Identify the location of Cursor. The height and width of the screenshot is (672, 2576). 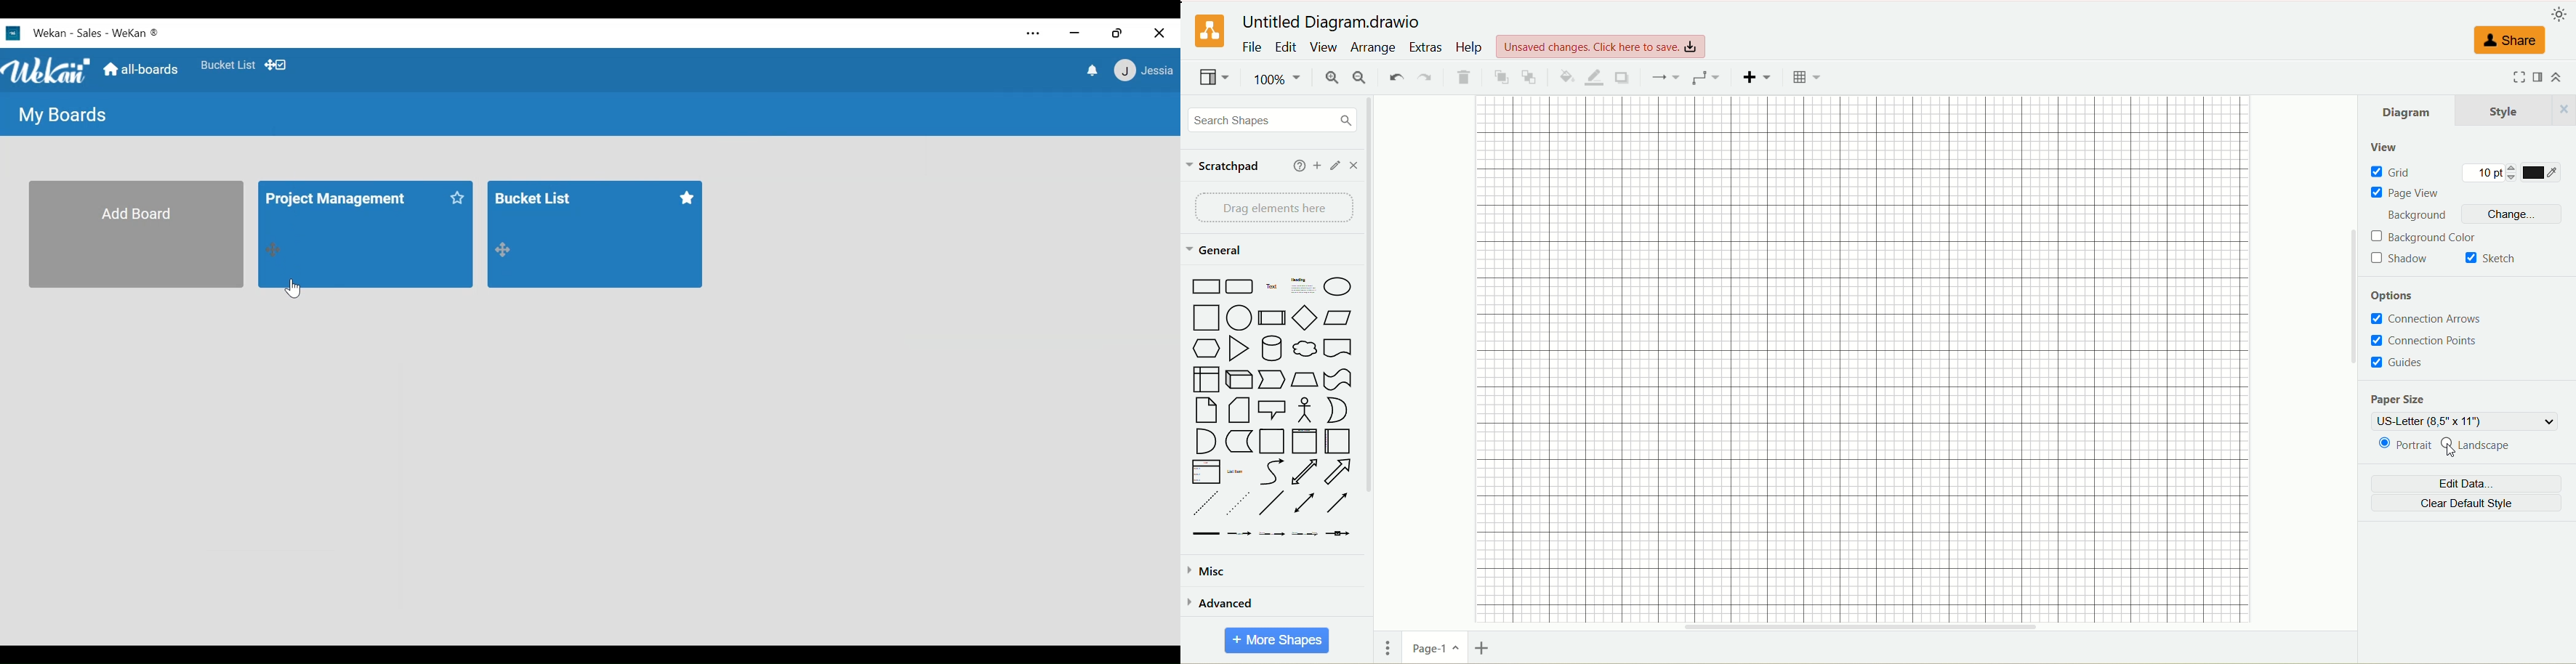
(2452, 453).